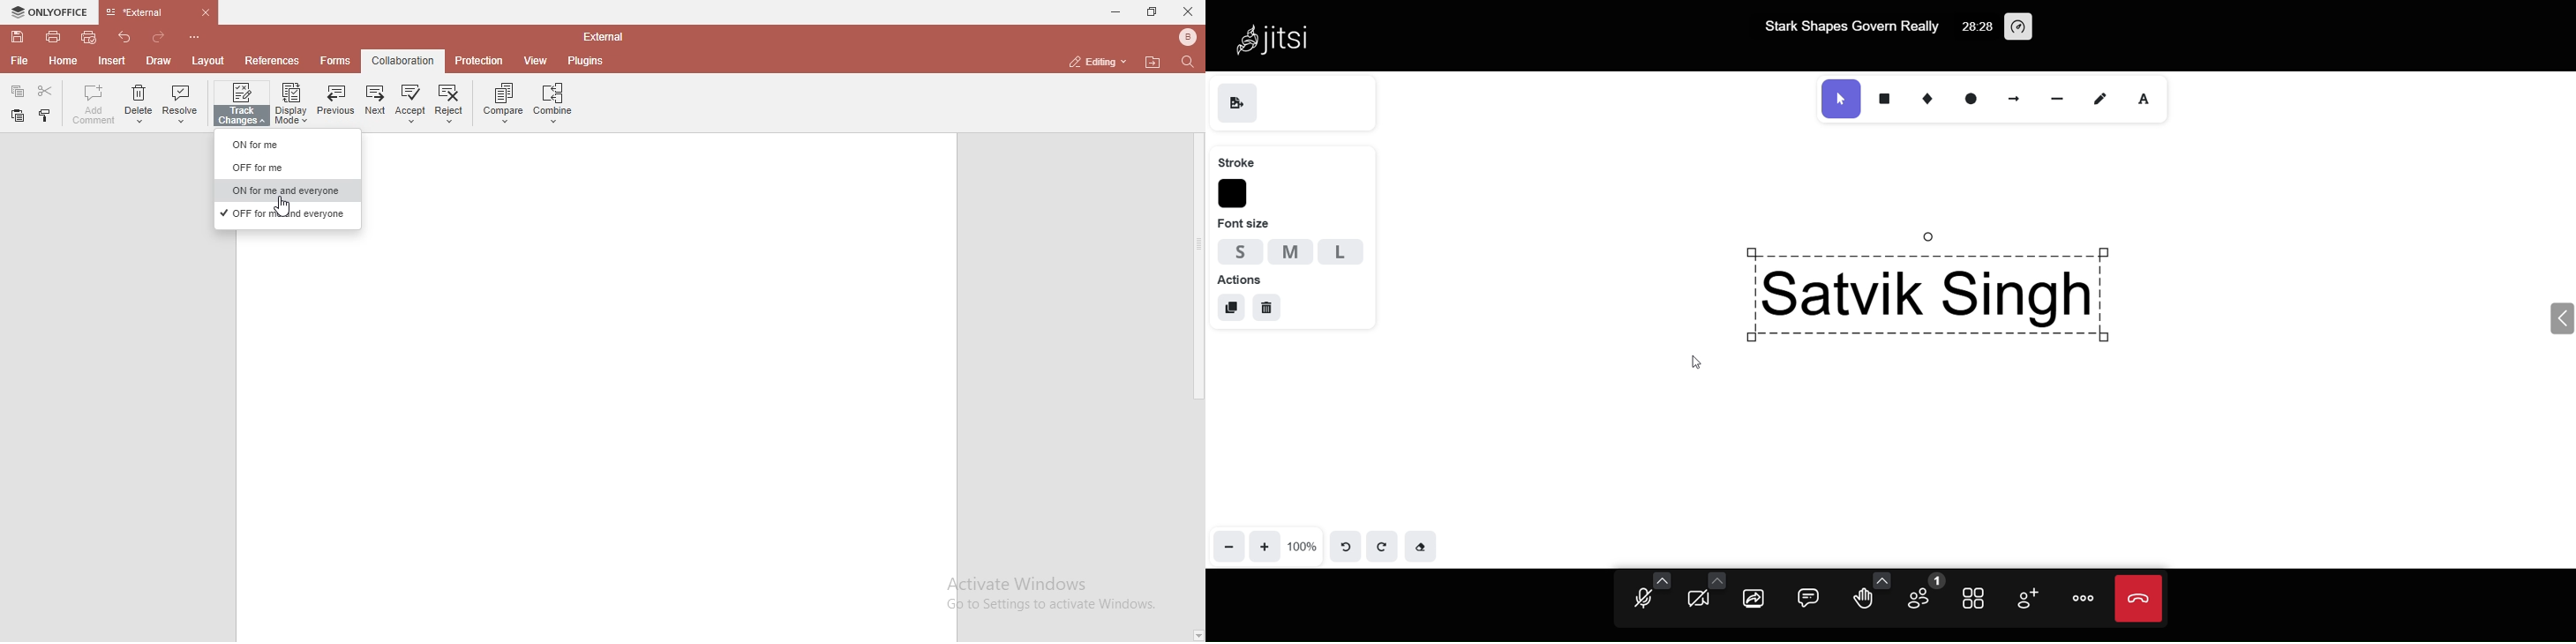 This screenshot has height=644, width=2576. What do you see at coordinates (1113, 11) in the screenshot?
I see `minimise` at bounding box center [1113, 11].